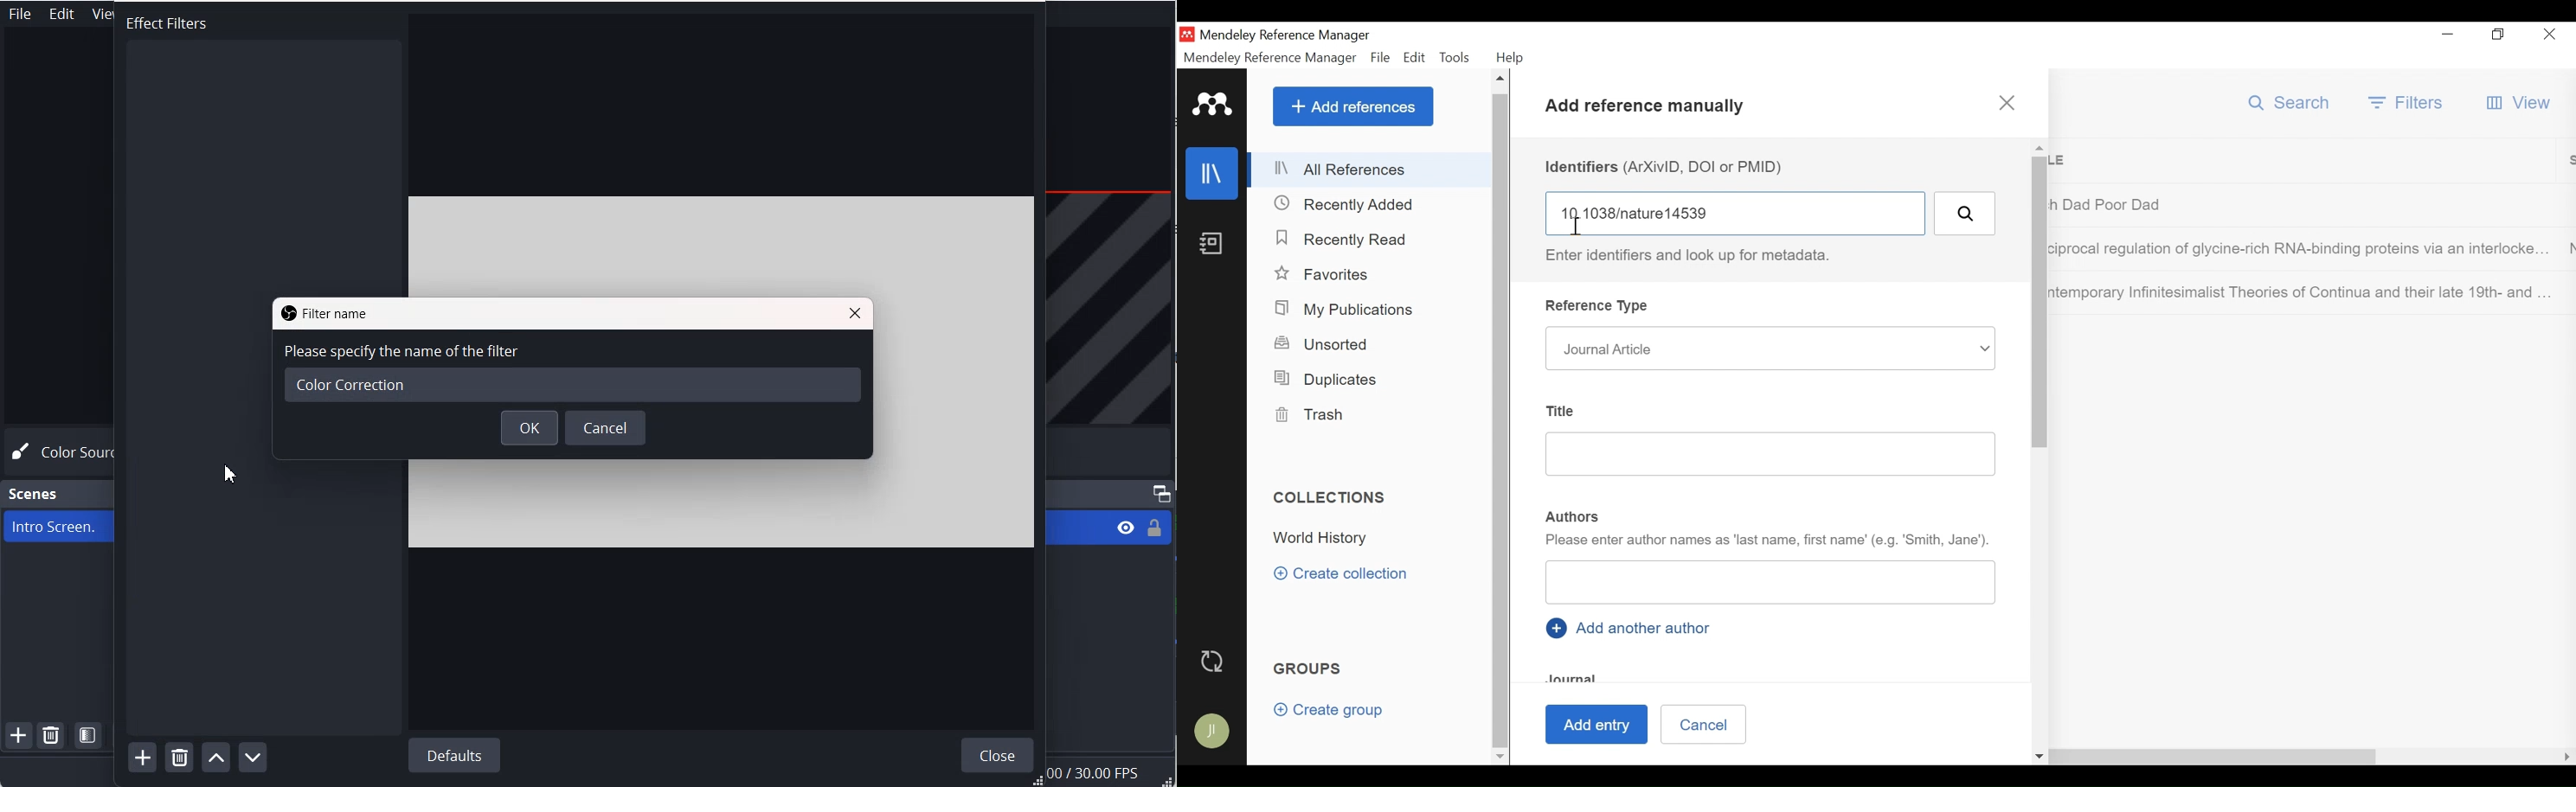 This screenshot has height=812, width=2576. What do you see at coordinates (1634, 627) in the screenshot?
I see `Add another author` at bounding box center [1634, 627].